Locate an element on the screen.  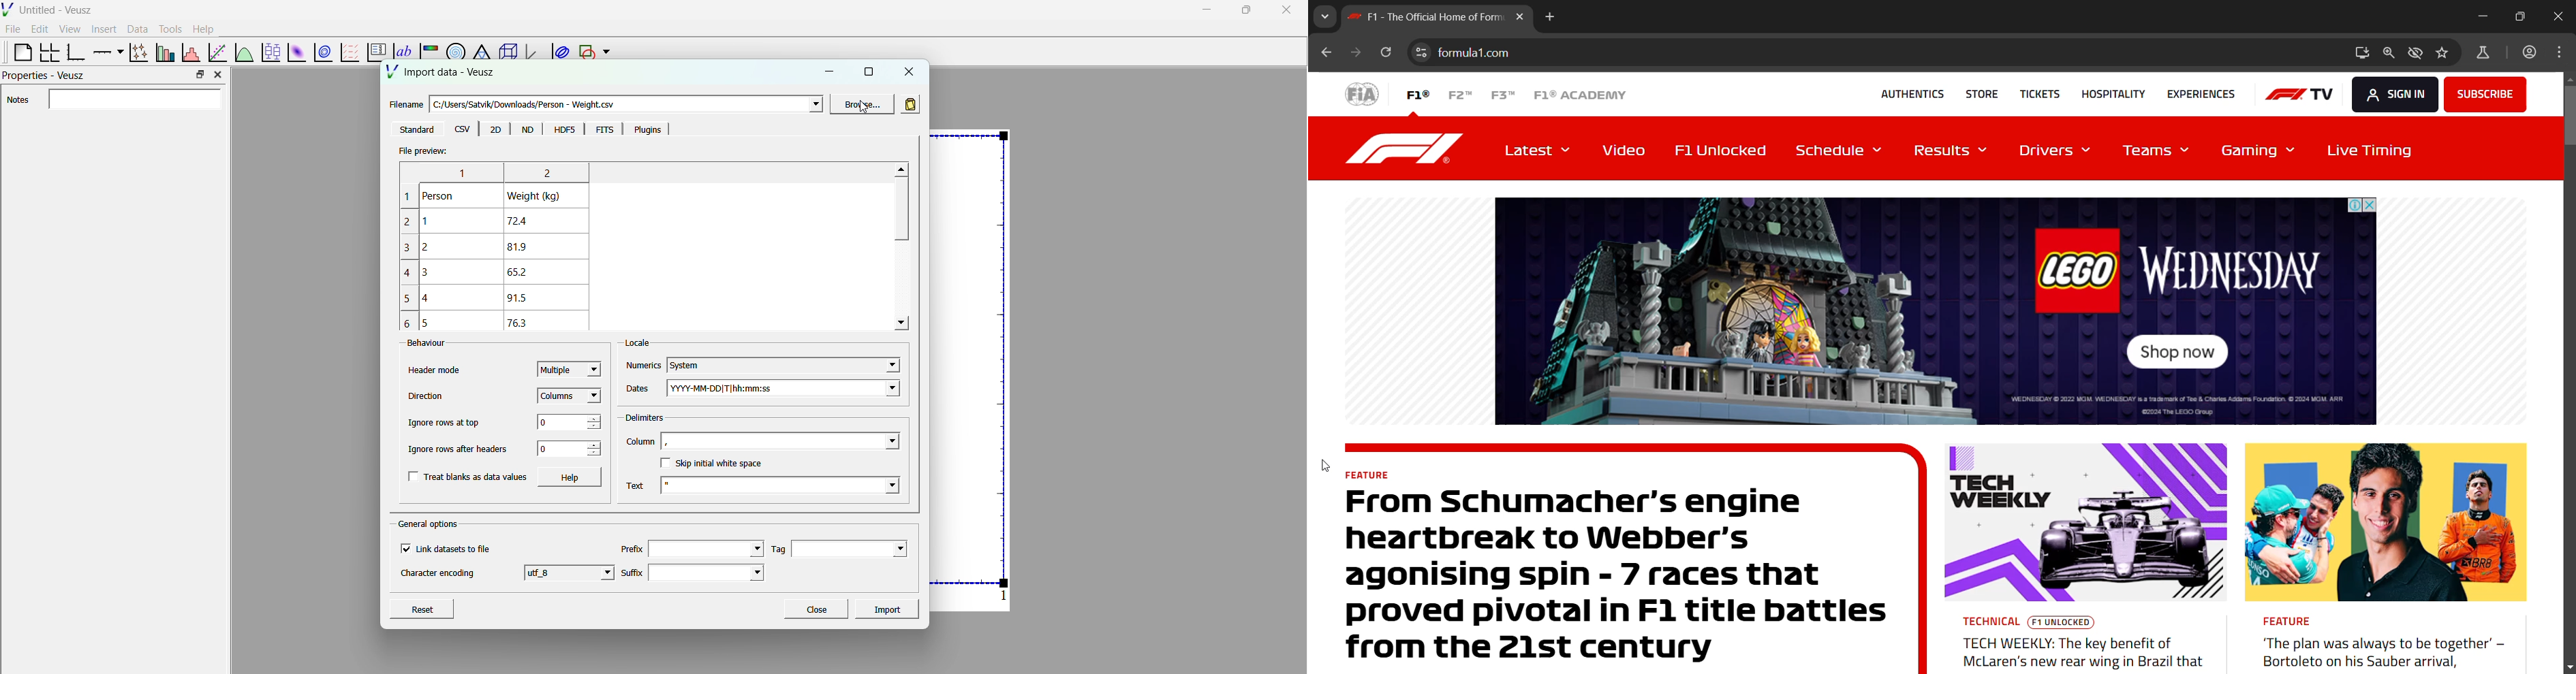
STORE is located at coordinates (1977, 91).